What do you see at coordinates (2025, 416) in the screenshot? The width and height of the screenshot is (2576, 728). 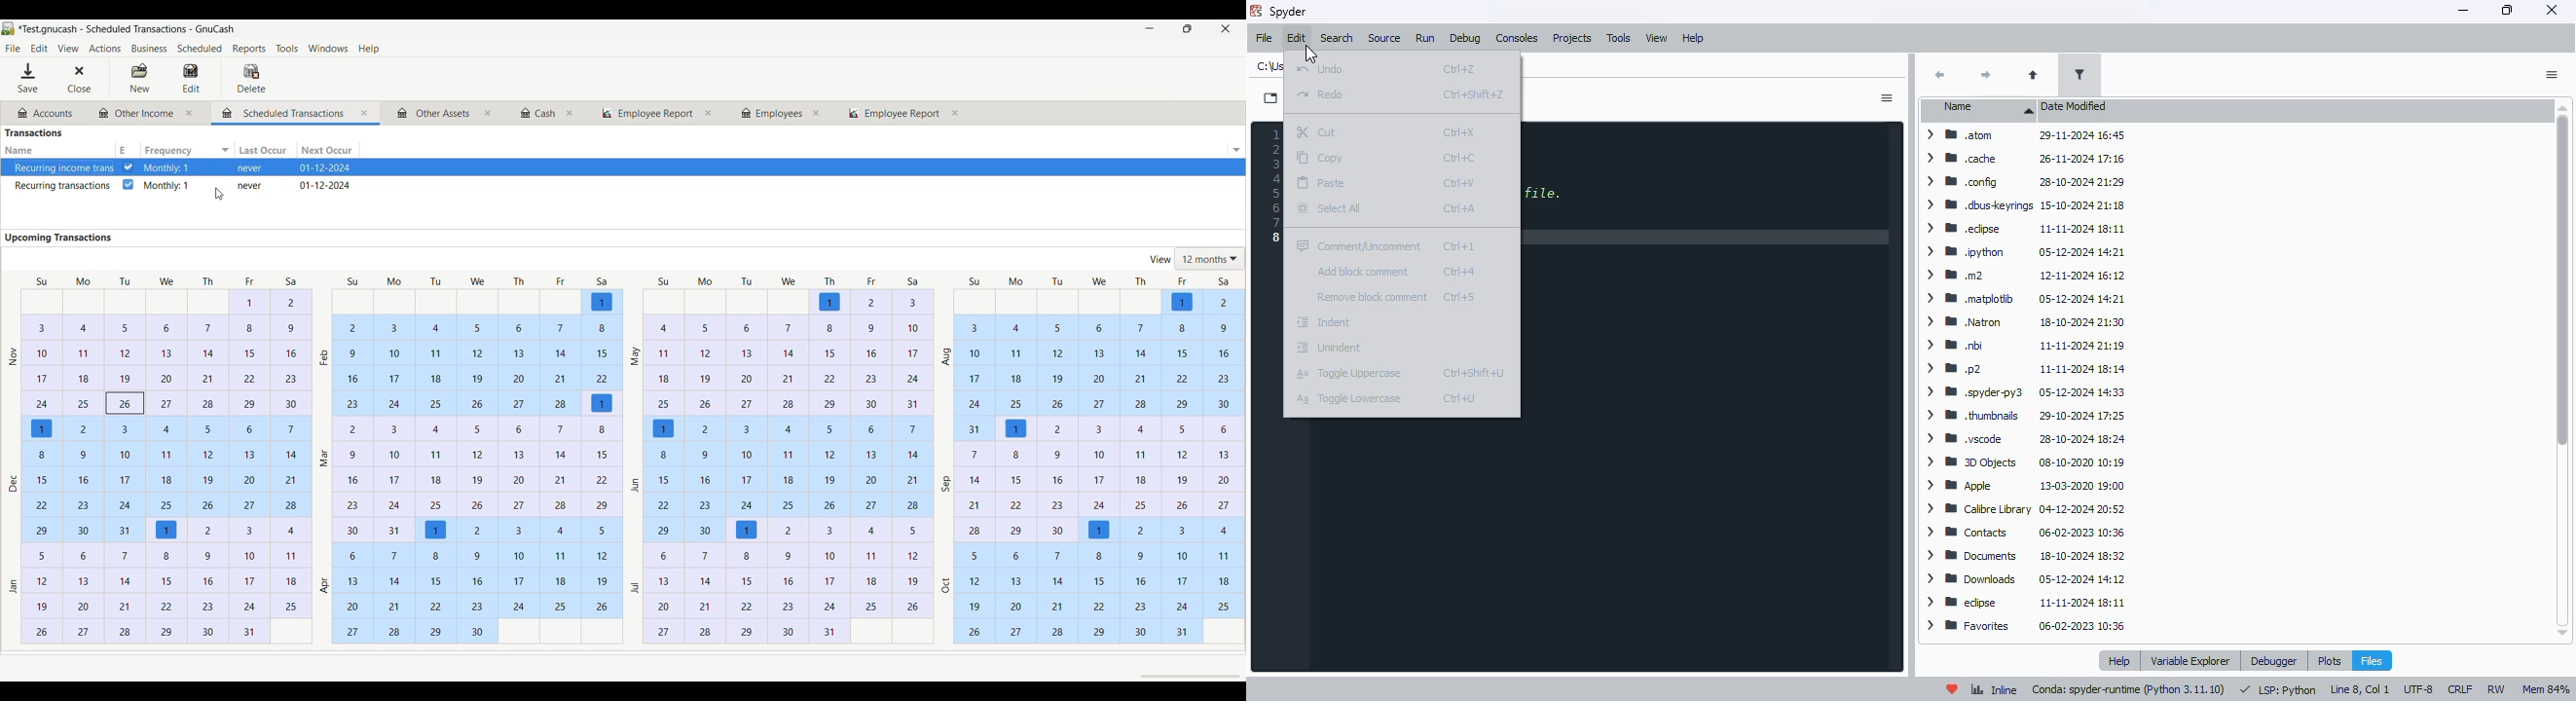 I see `> BB thumbnails 29-10-2024 17:25` at bounding box center [2025, 416].